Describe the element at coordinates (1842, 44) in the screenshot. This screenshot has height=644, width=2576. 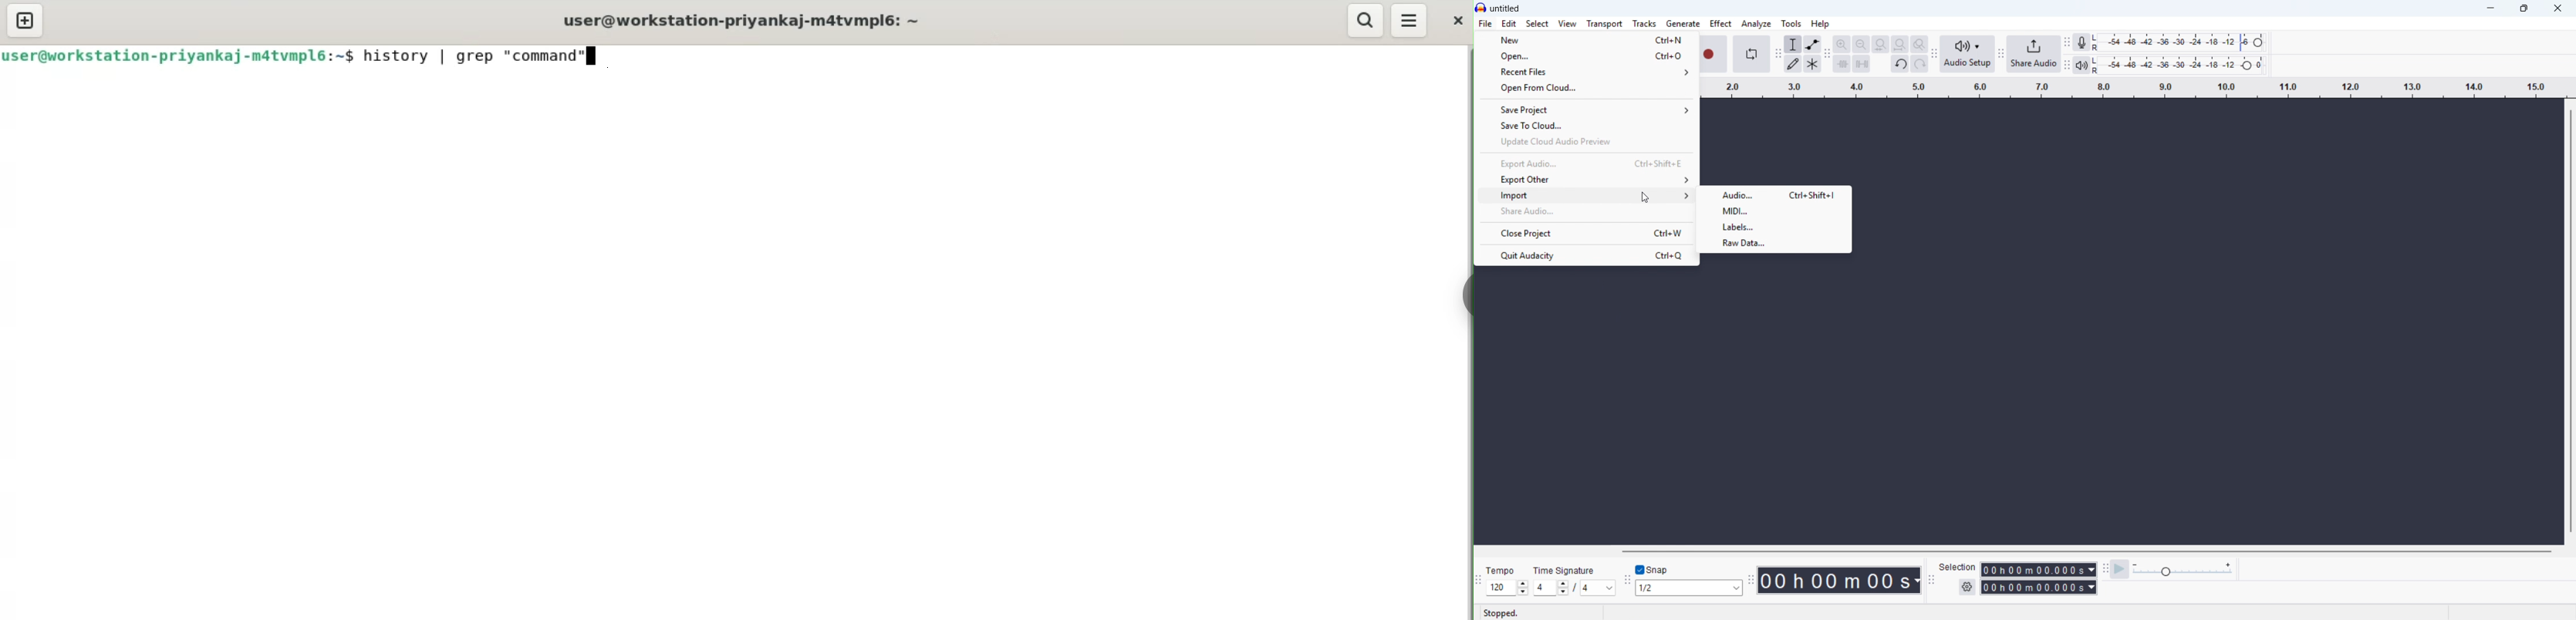
I see `Zoom in ` at that location.